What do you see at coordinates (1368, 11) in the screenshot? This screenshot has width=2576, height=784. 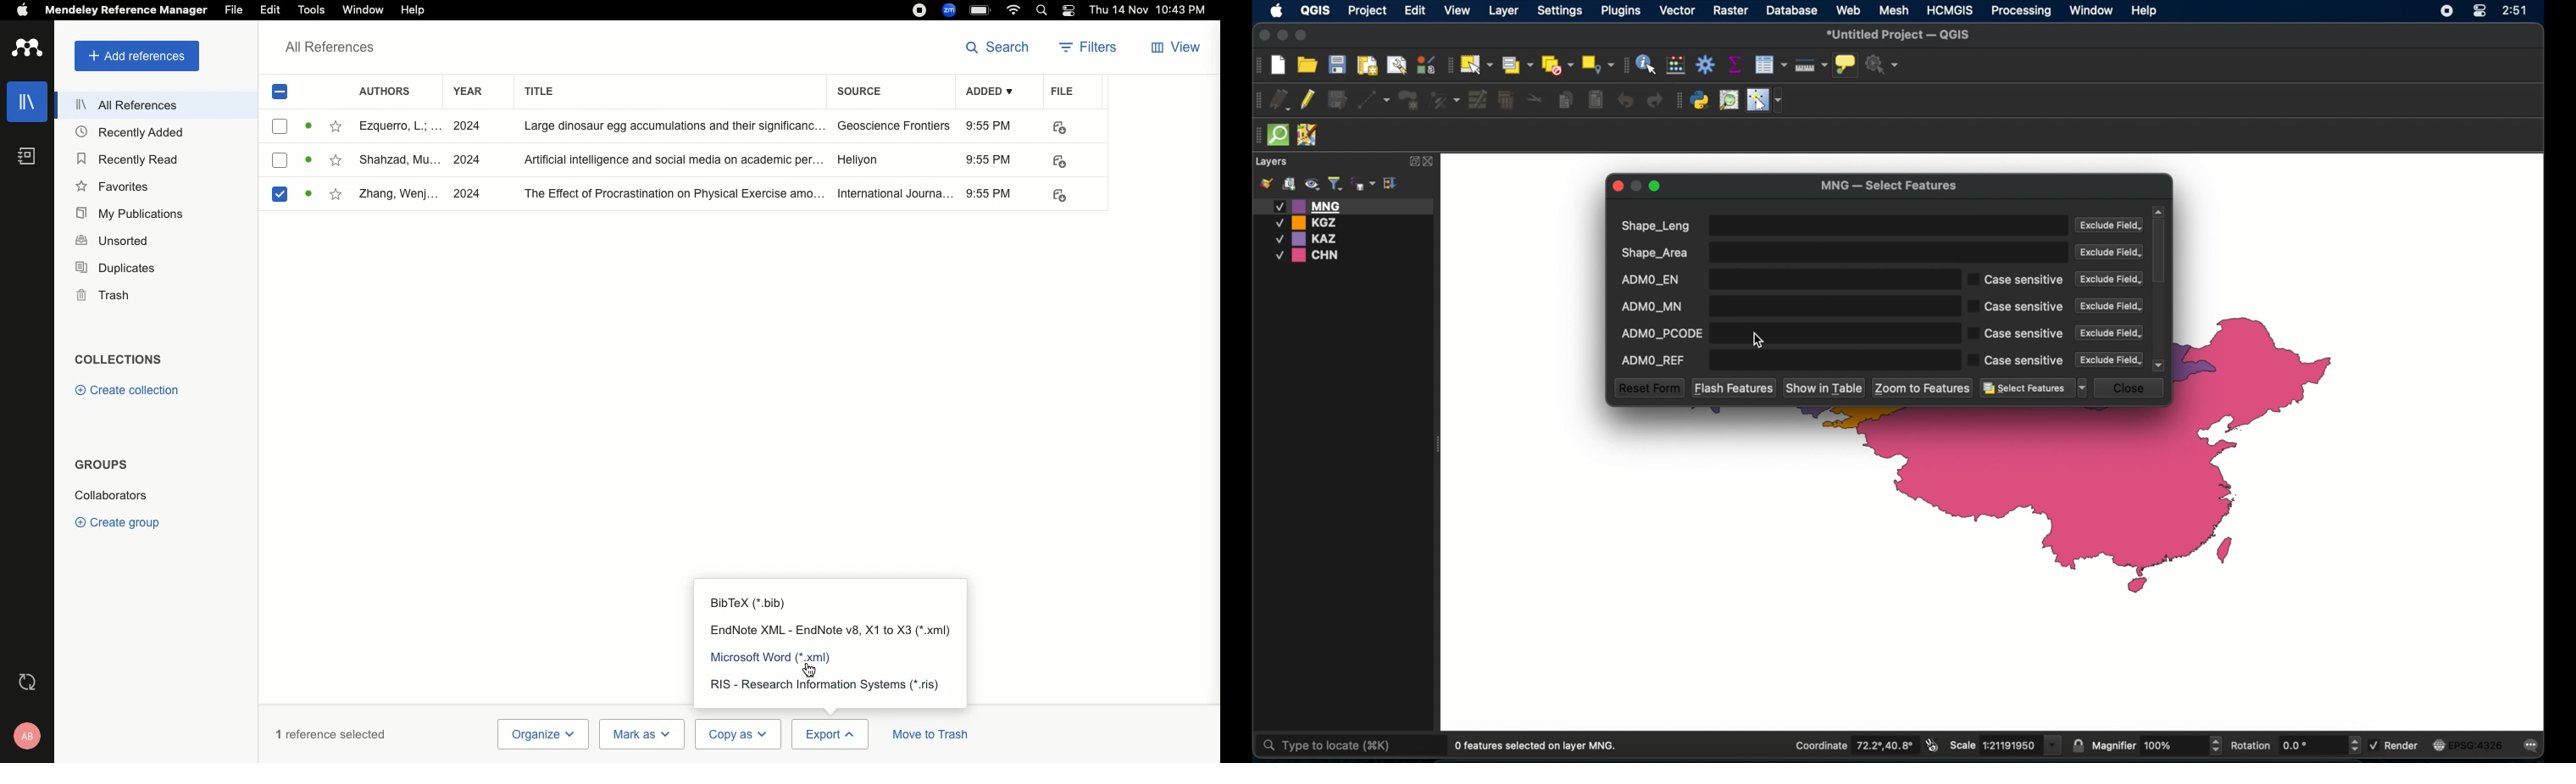 I see `project` at bounding box center [1368, 11].